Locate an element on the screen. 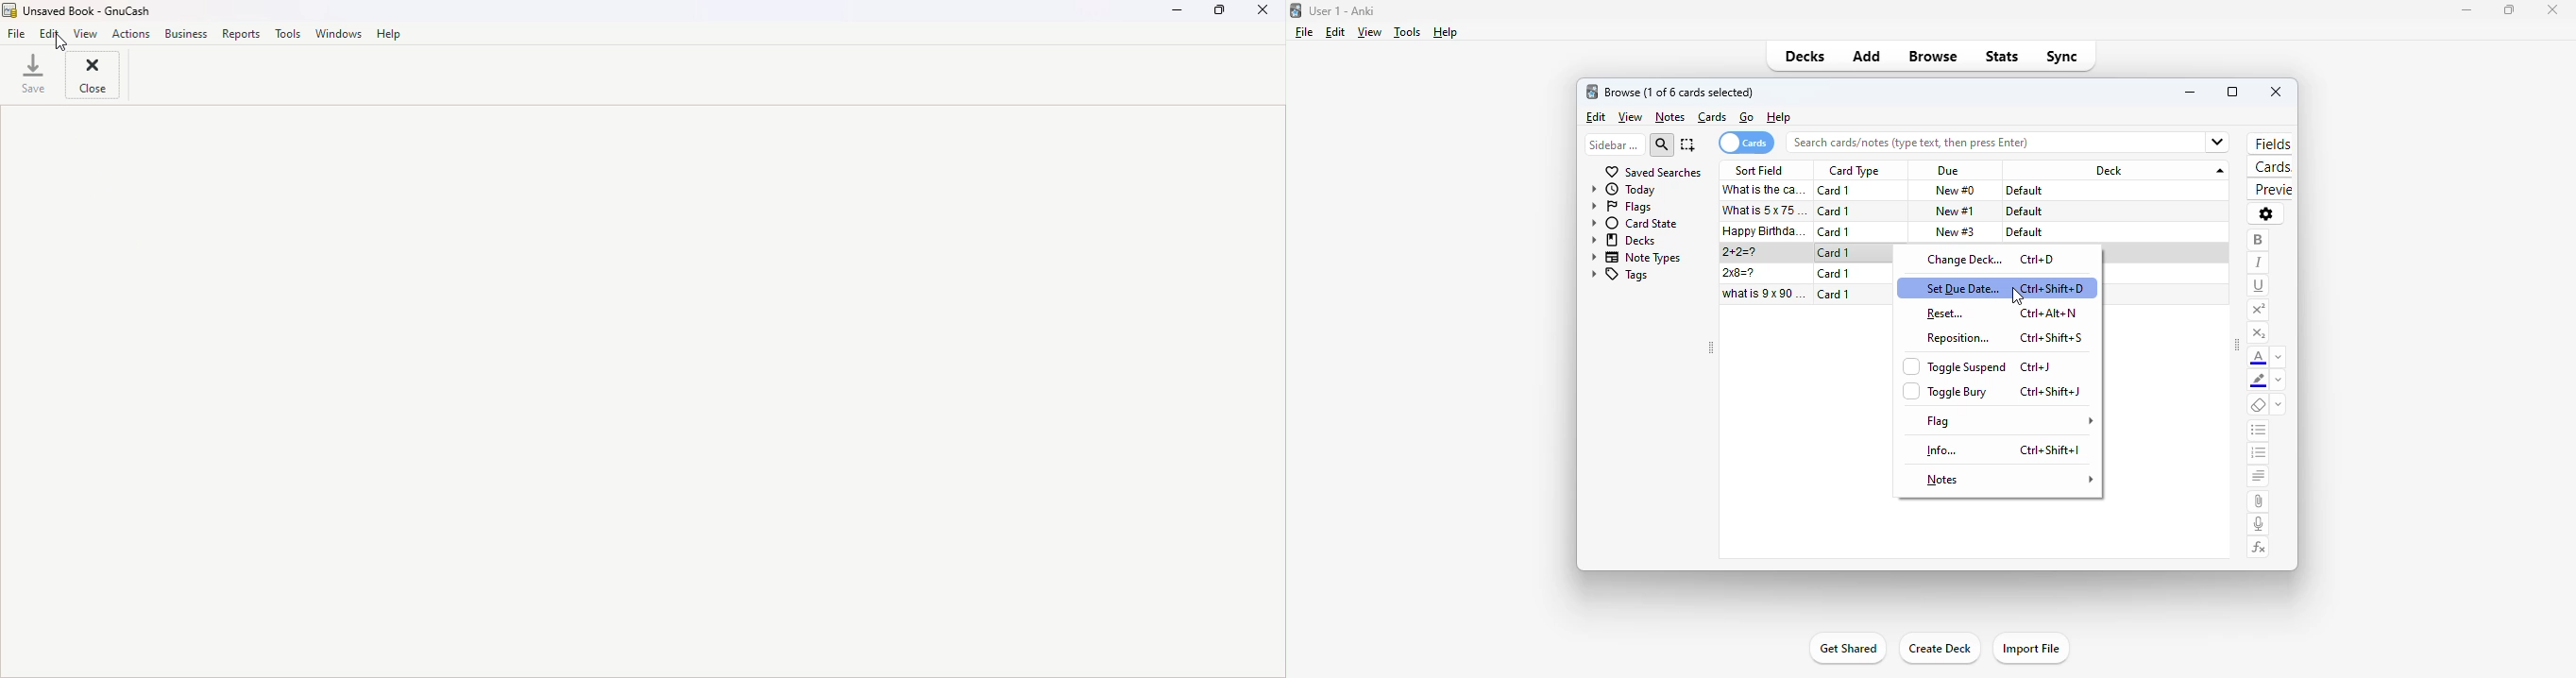  what is the capital of France? is located at coordinates (1764, 190).